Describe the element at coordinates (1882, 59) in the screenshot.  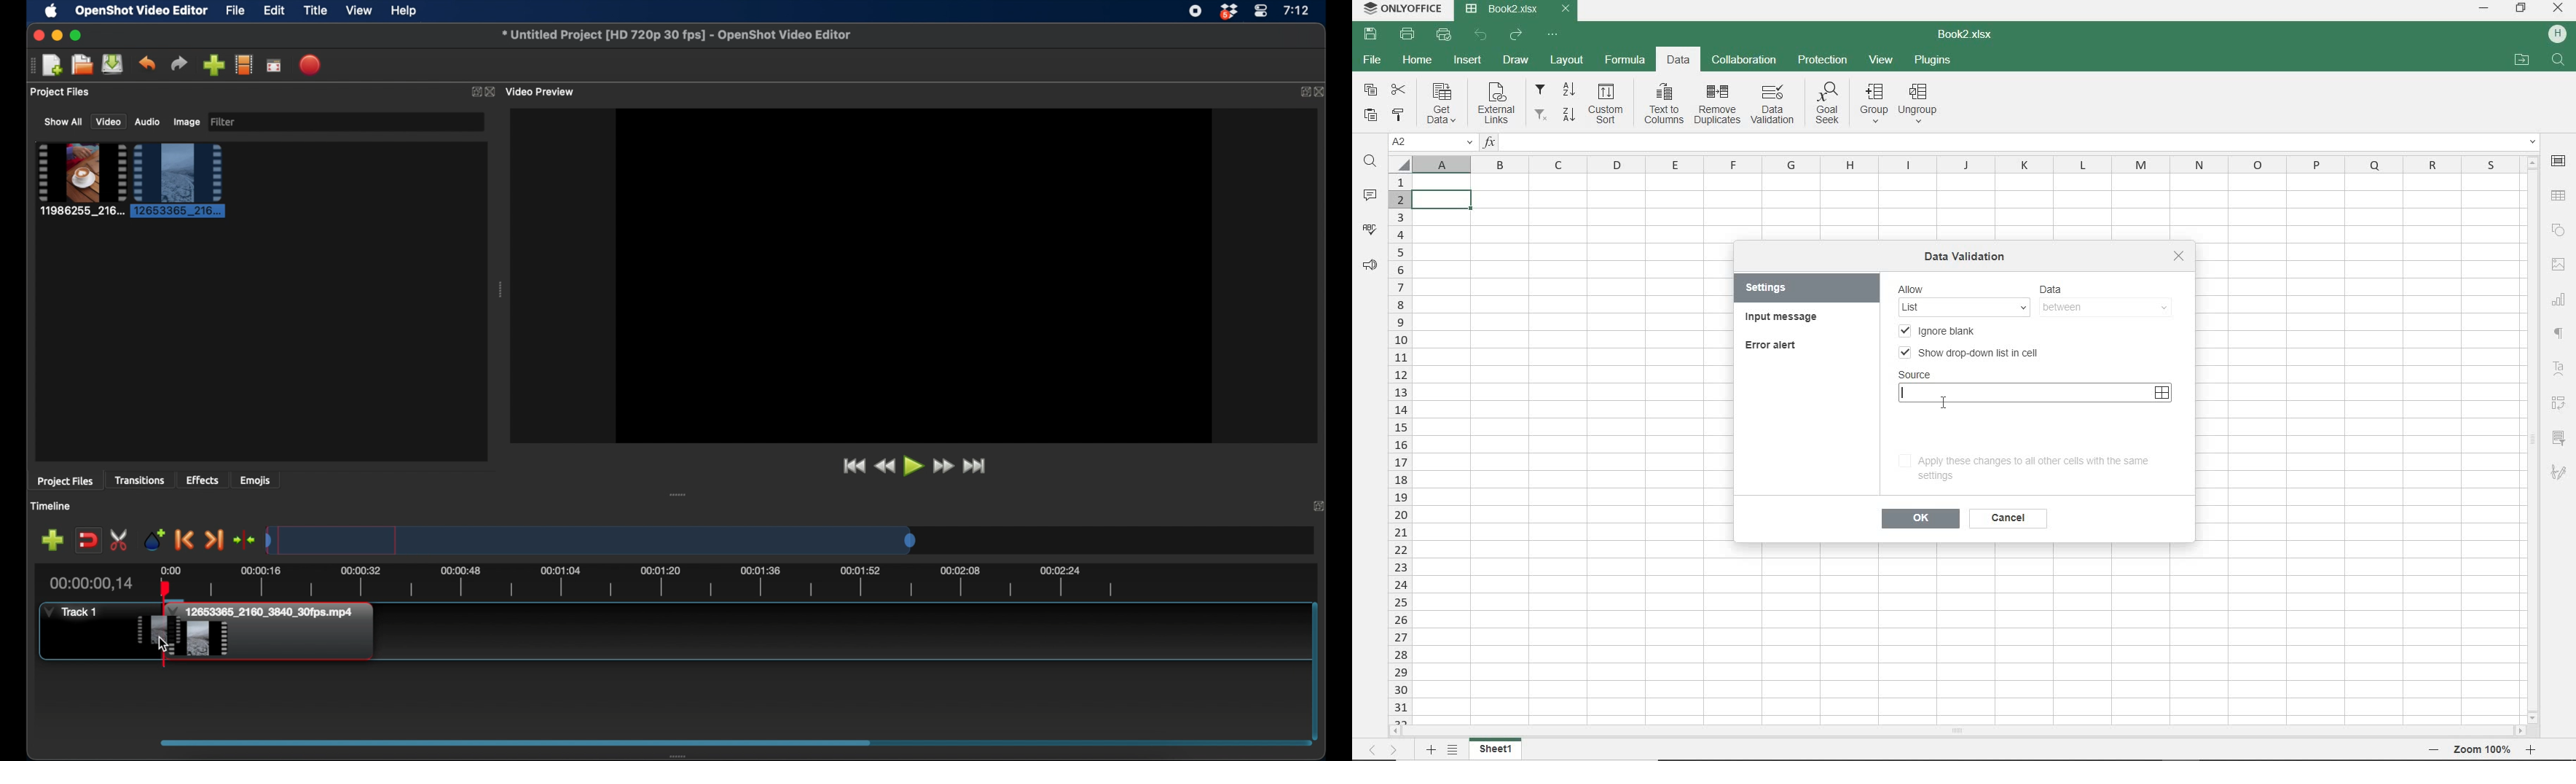
I see `VIEW` at that location.